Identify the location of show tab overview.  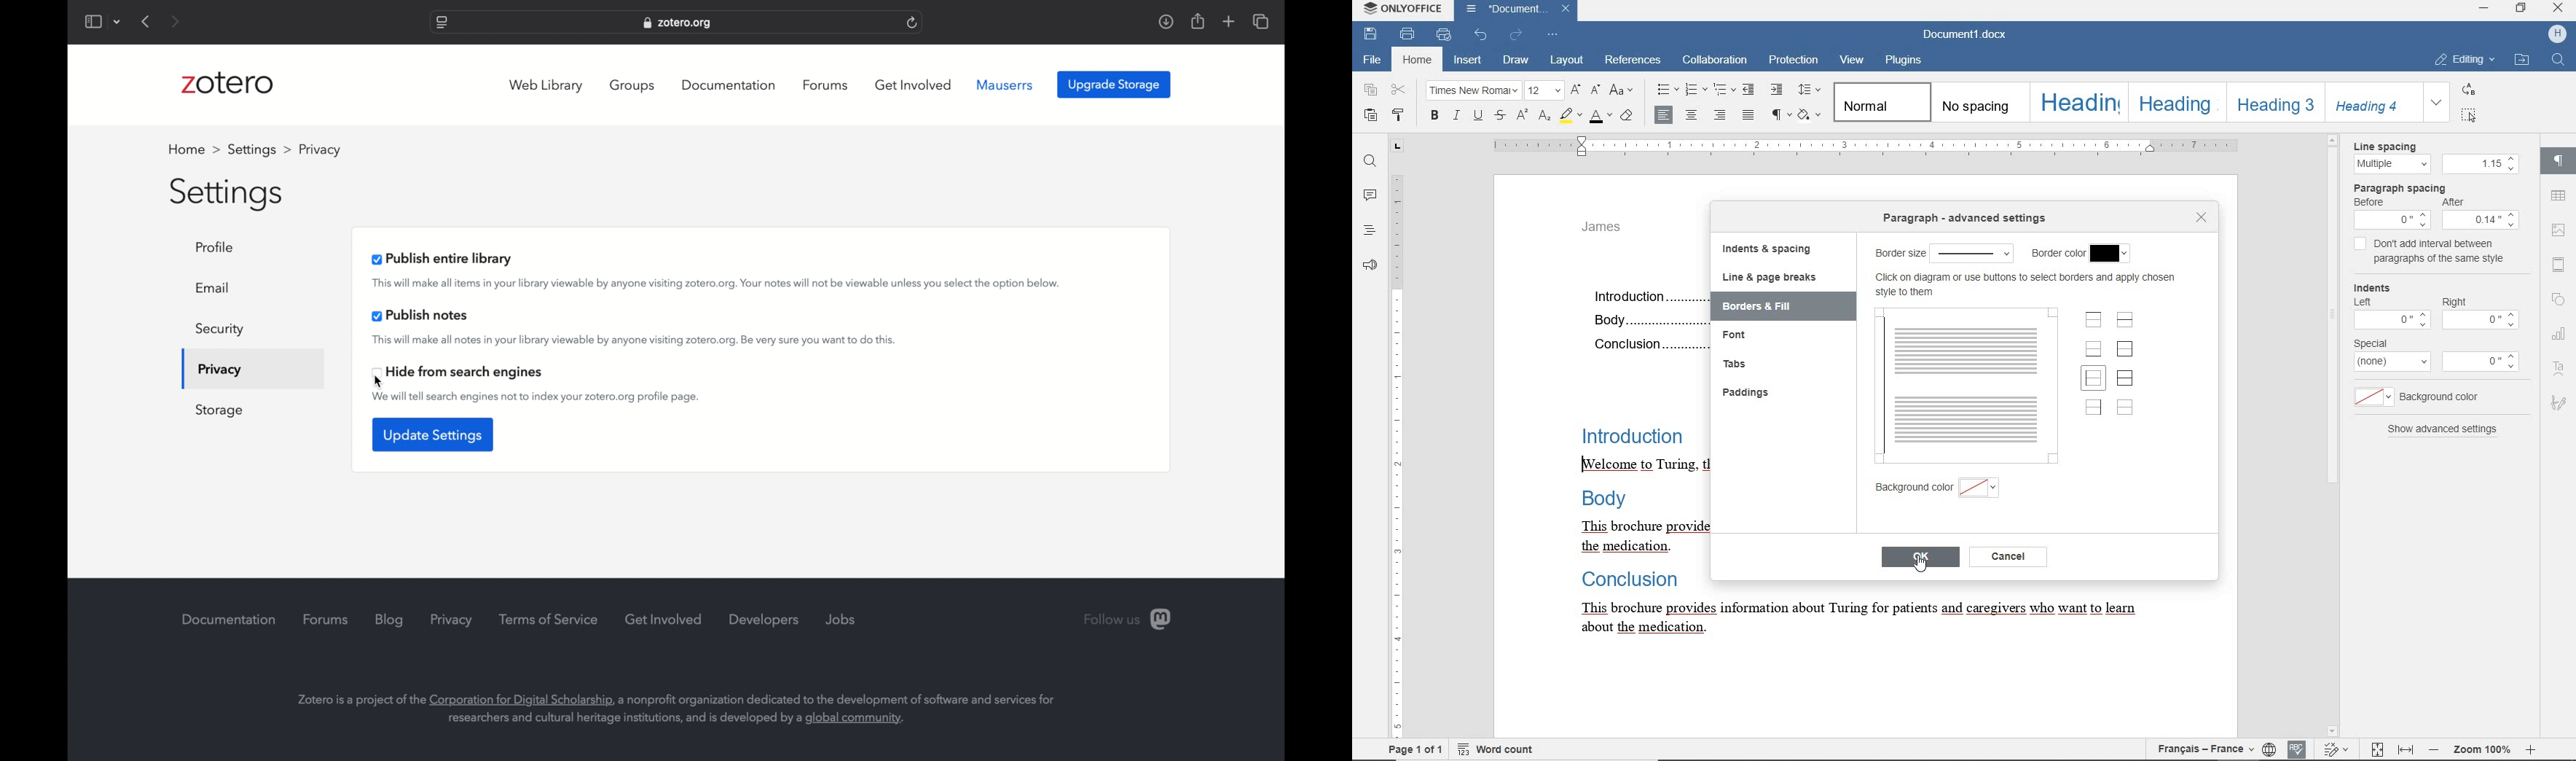
(1261, 21).